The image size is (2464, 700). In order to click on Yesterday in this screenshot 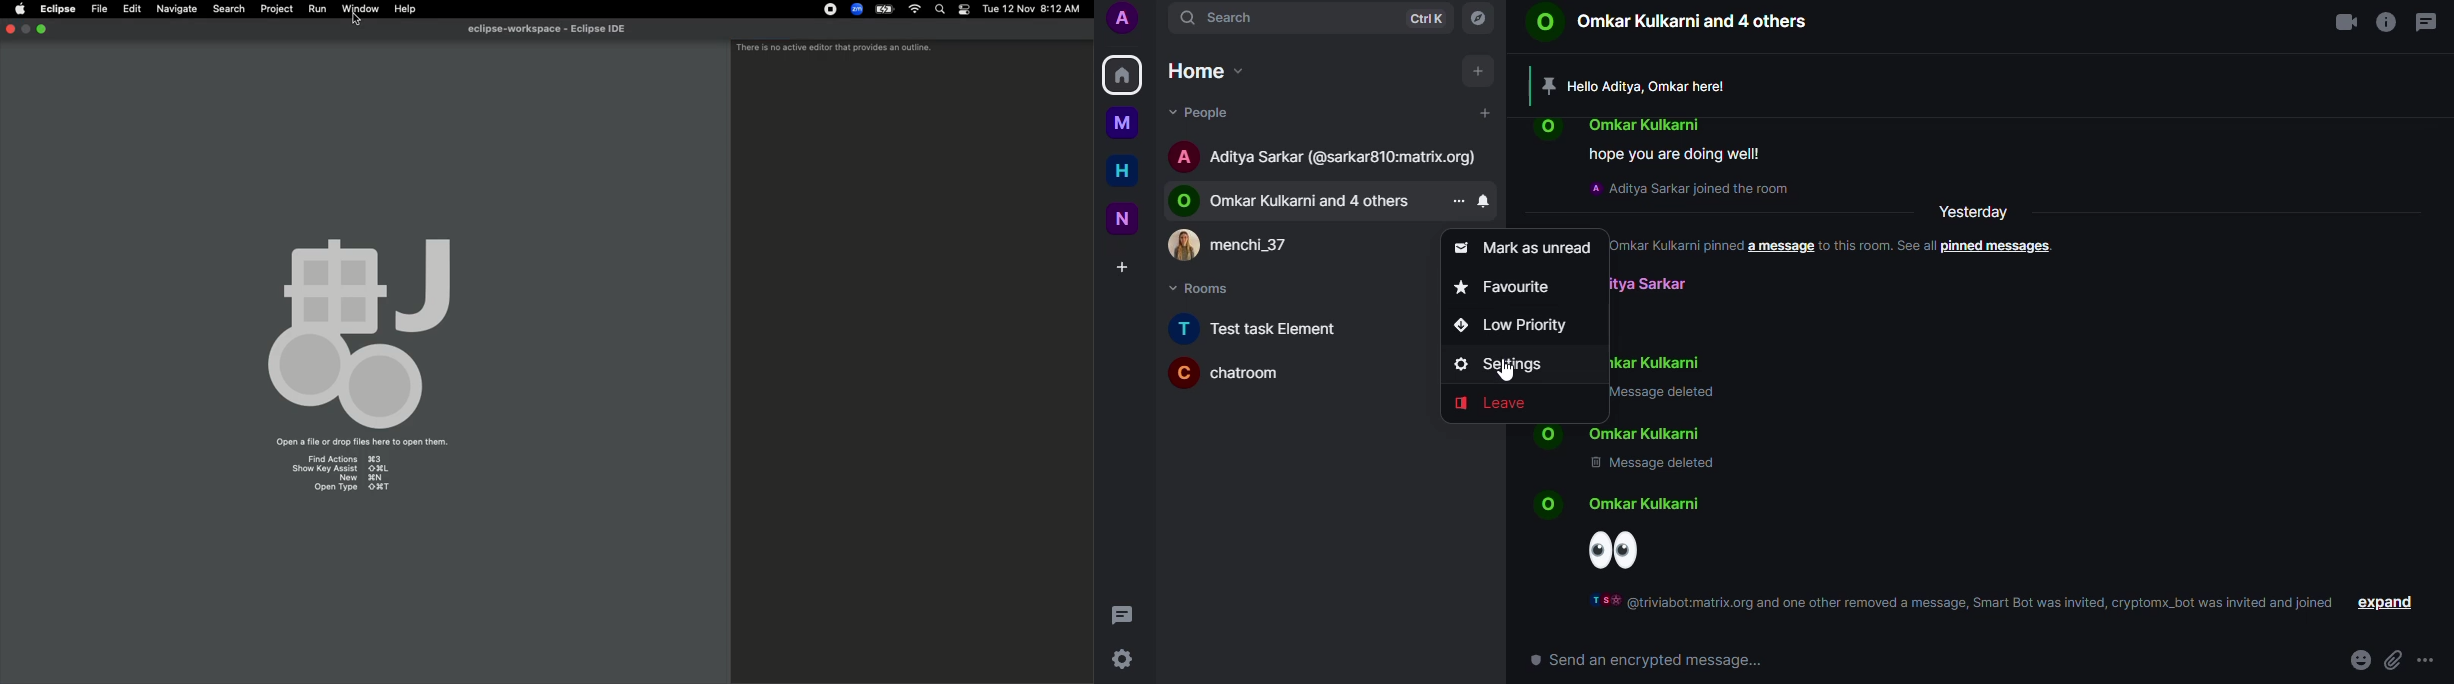, I will do `click(1978, 210)`.